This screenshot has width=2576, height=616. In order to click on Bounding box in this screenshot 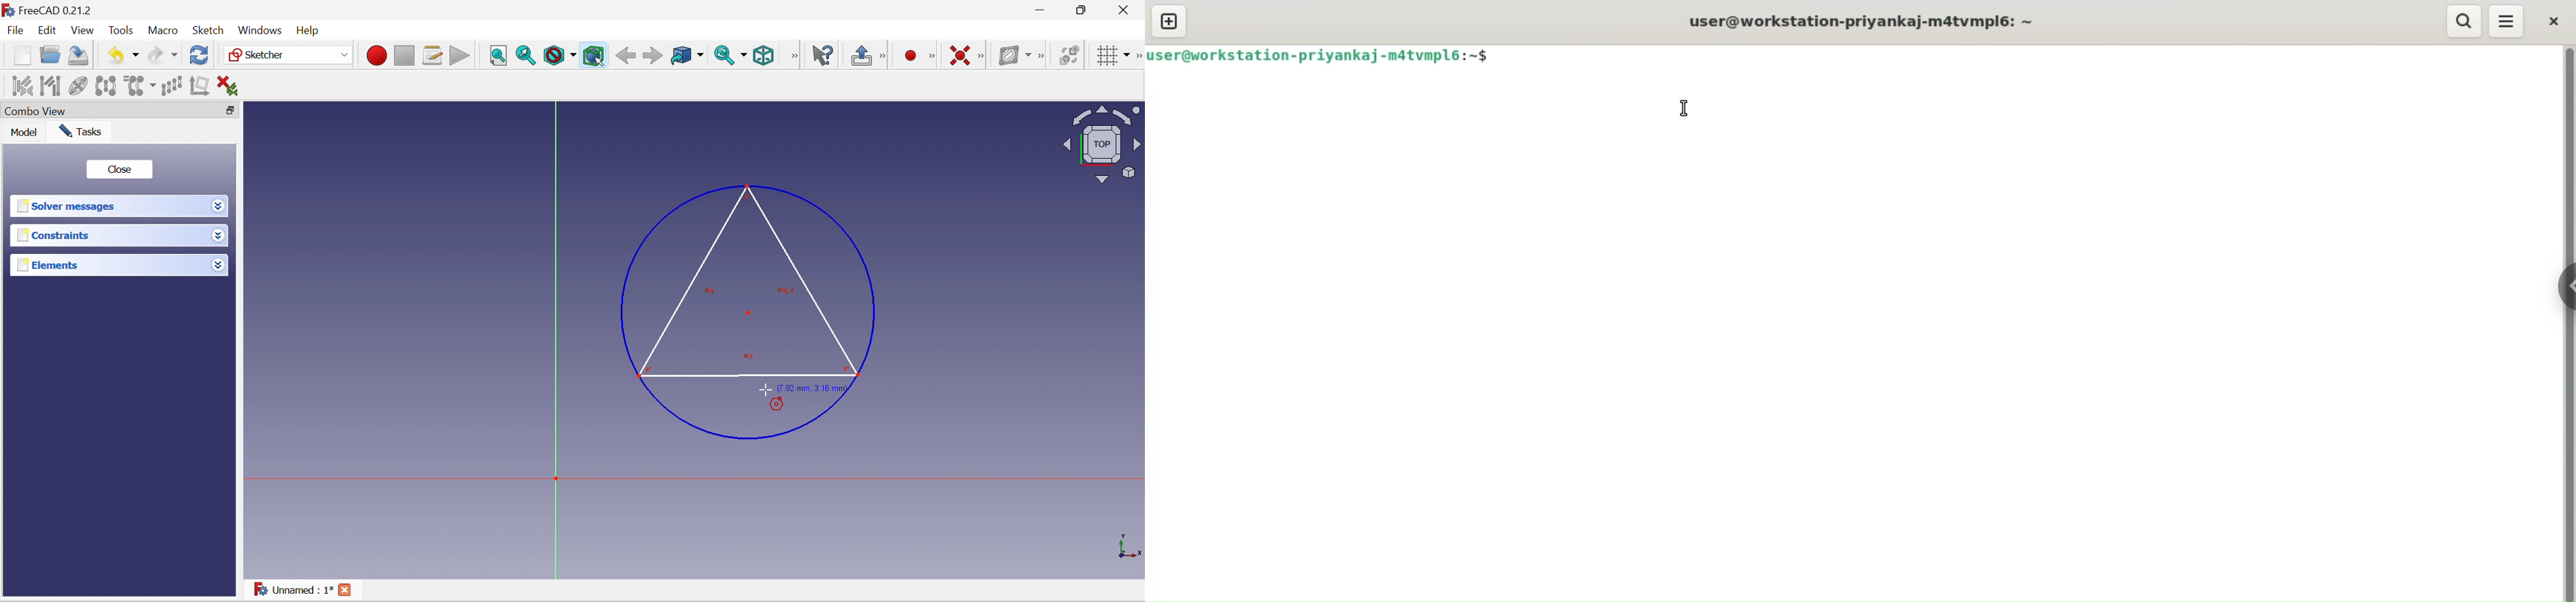, I will do `click(595, 56)`.